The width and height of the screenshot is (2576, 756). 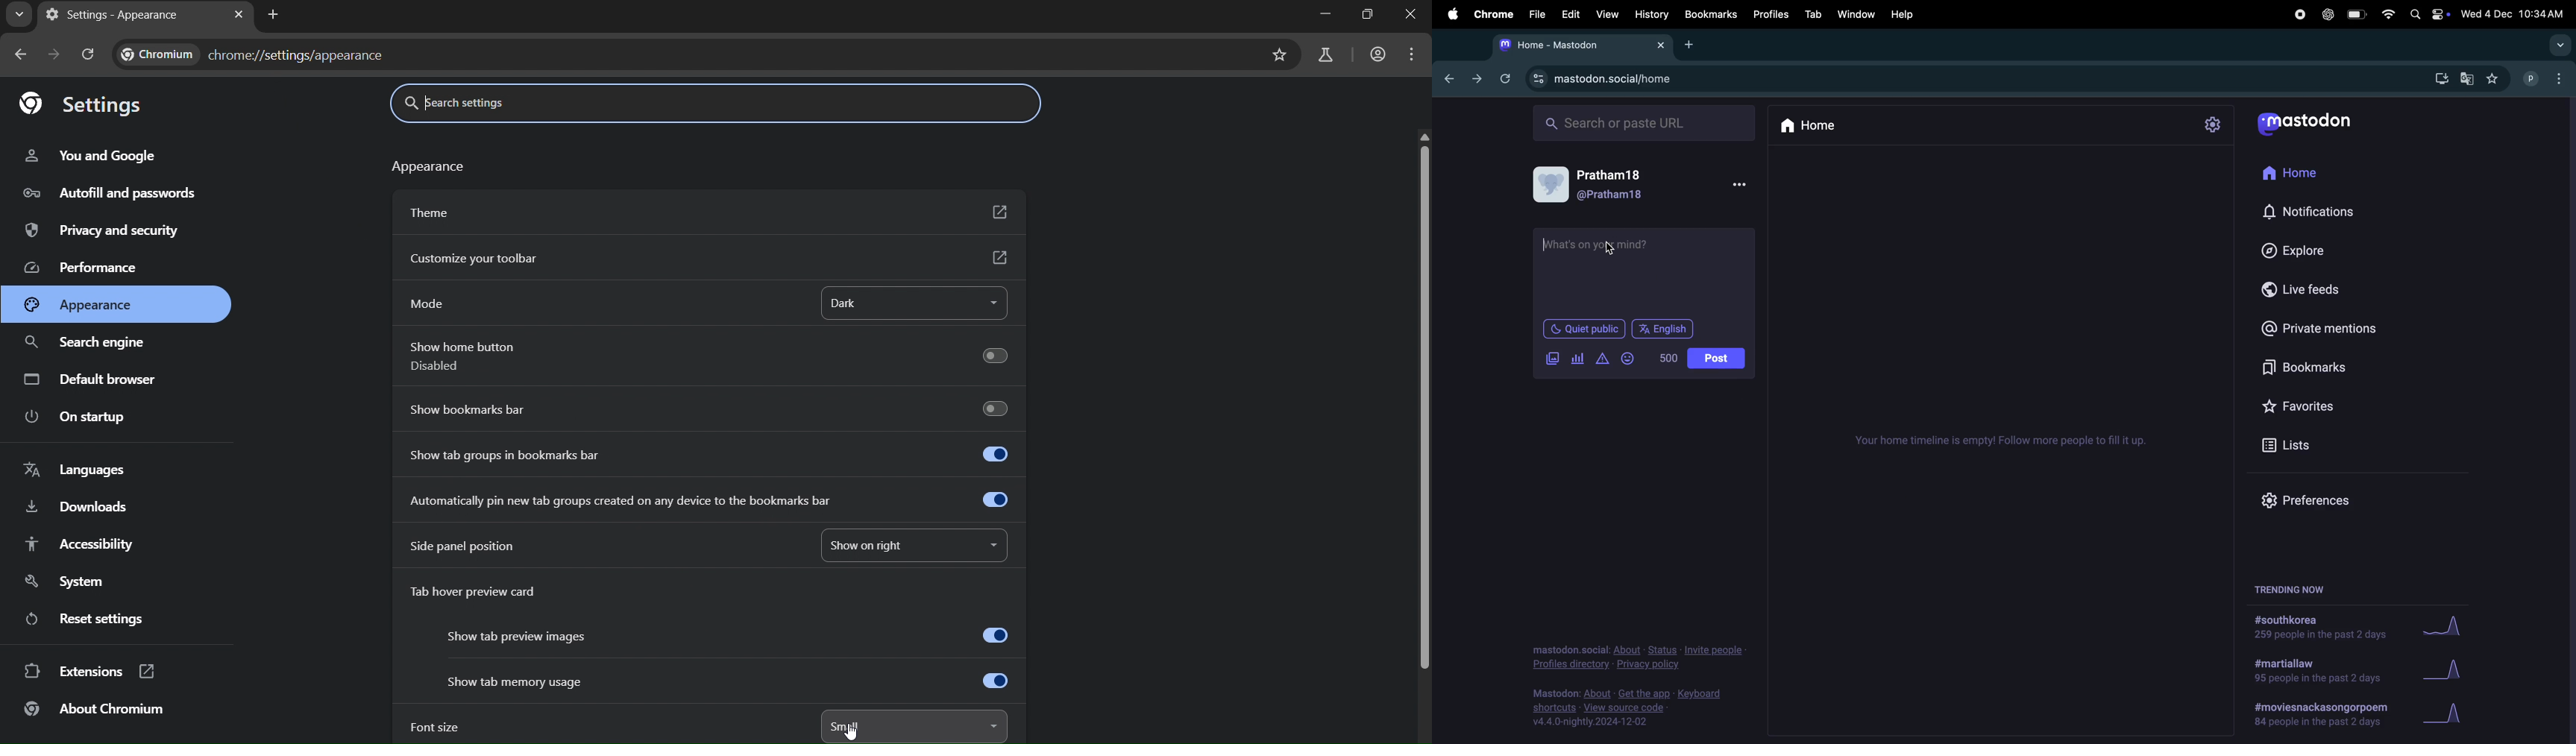 What do you see at coordinates (1603, 360) in the screenshot?
I see `create alert` at bounding box center [1603, 360].